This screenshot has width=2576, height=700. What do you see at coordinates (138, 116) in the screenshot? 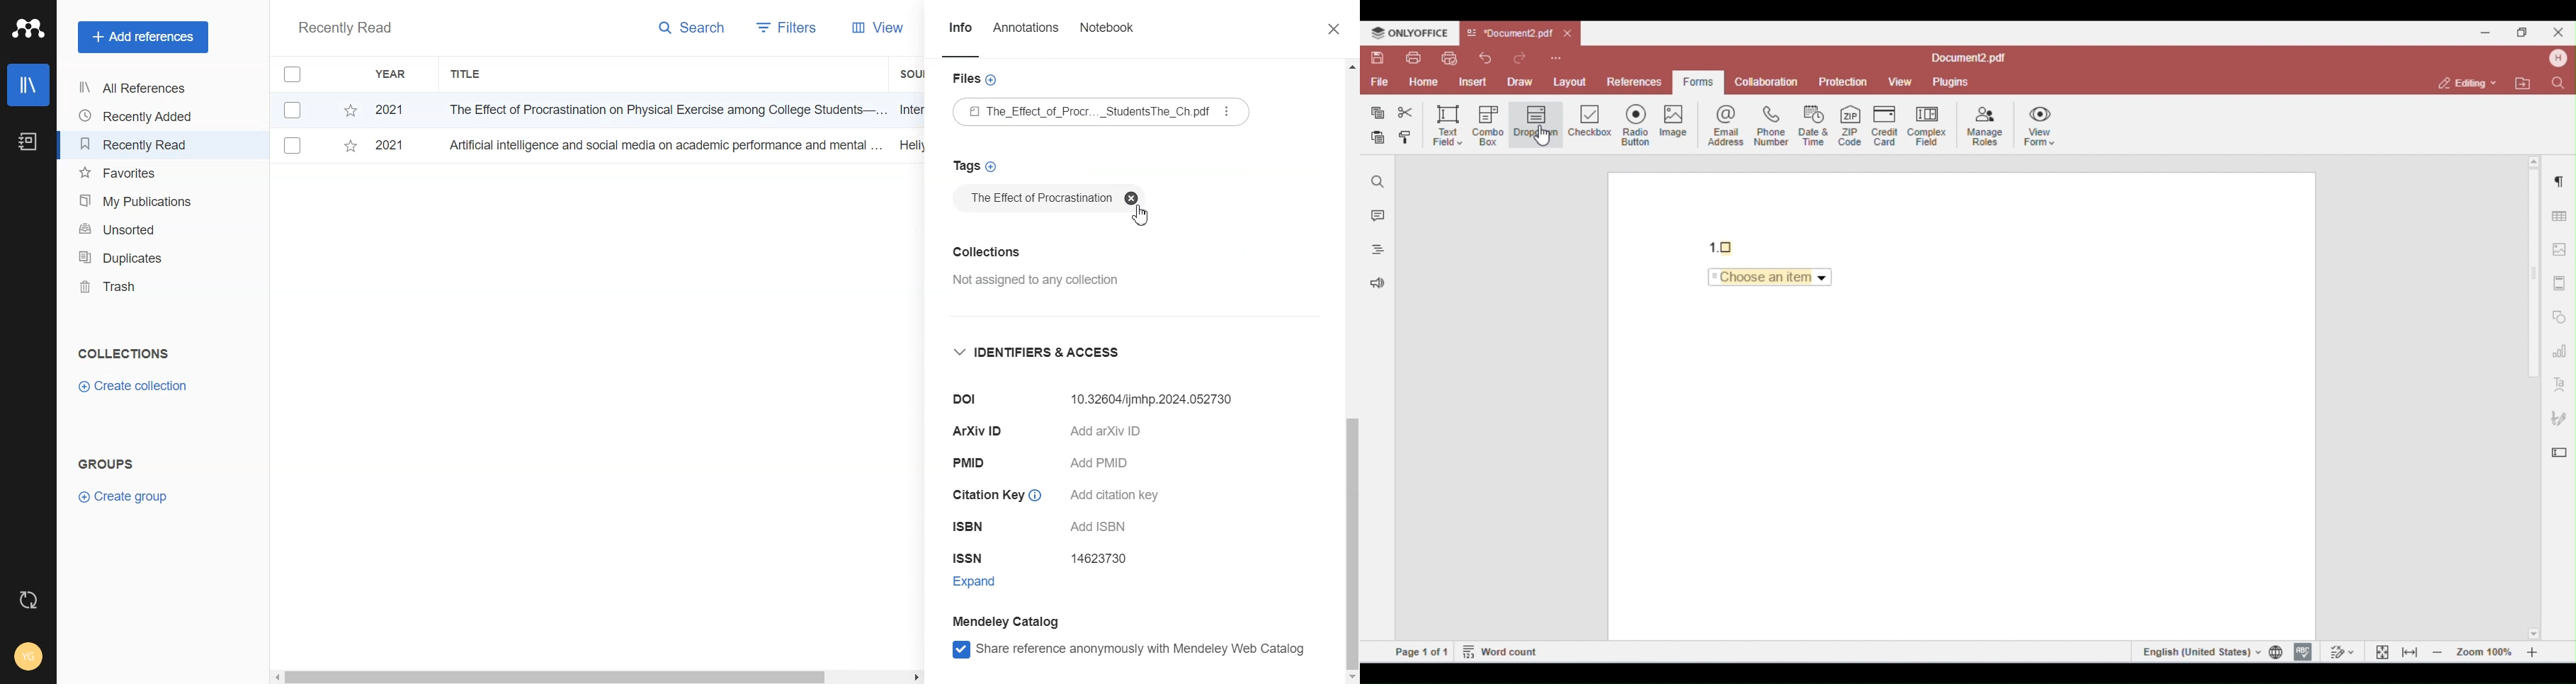
I see `Recently Added` at bounding box center [138, 116].